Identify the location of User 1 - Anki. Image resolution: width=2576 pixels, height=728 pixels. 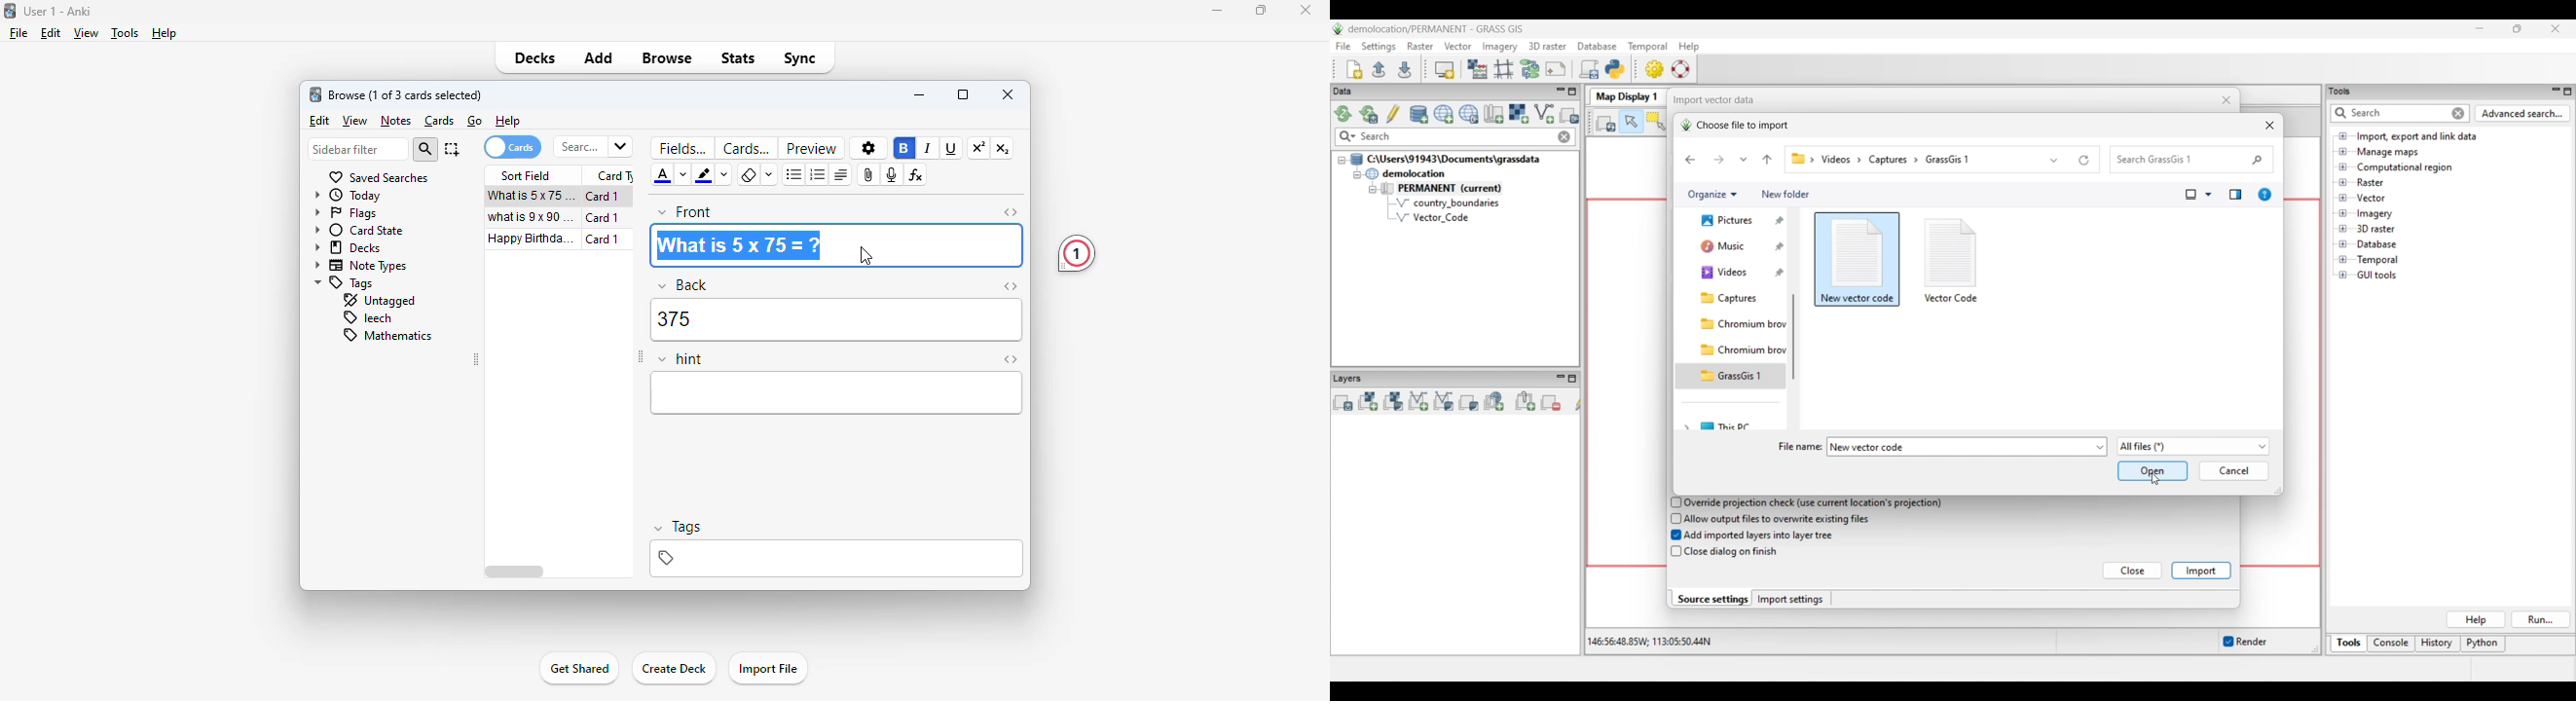
(58, 11).